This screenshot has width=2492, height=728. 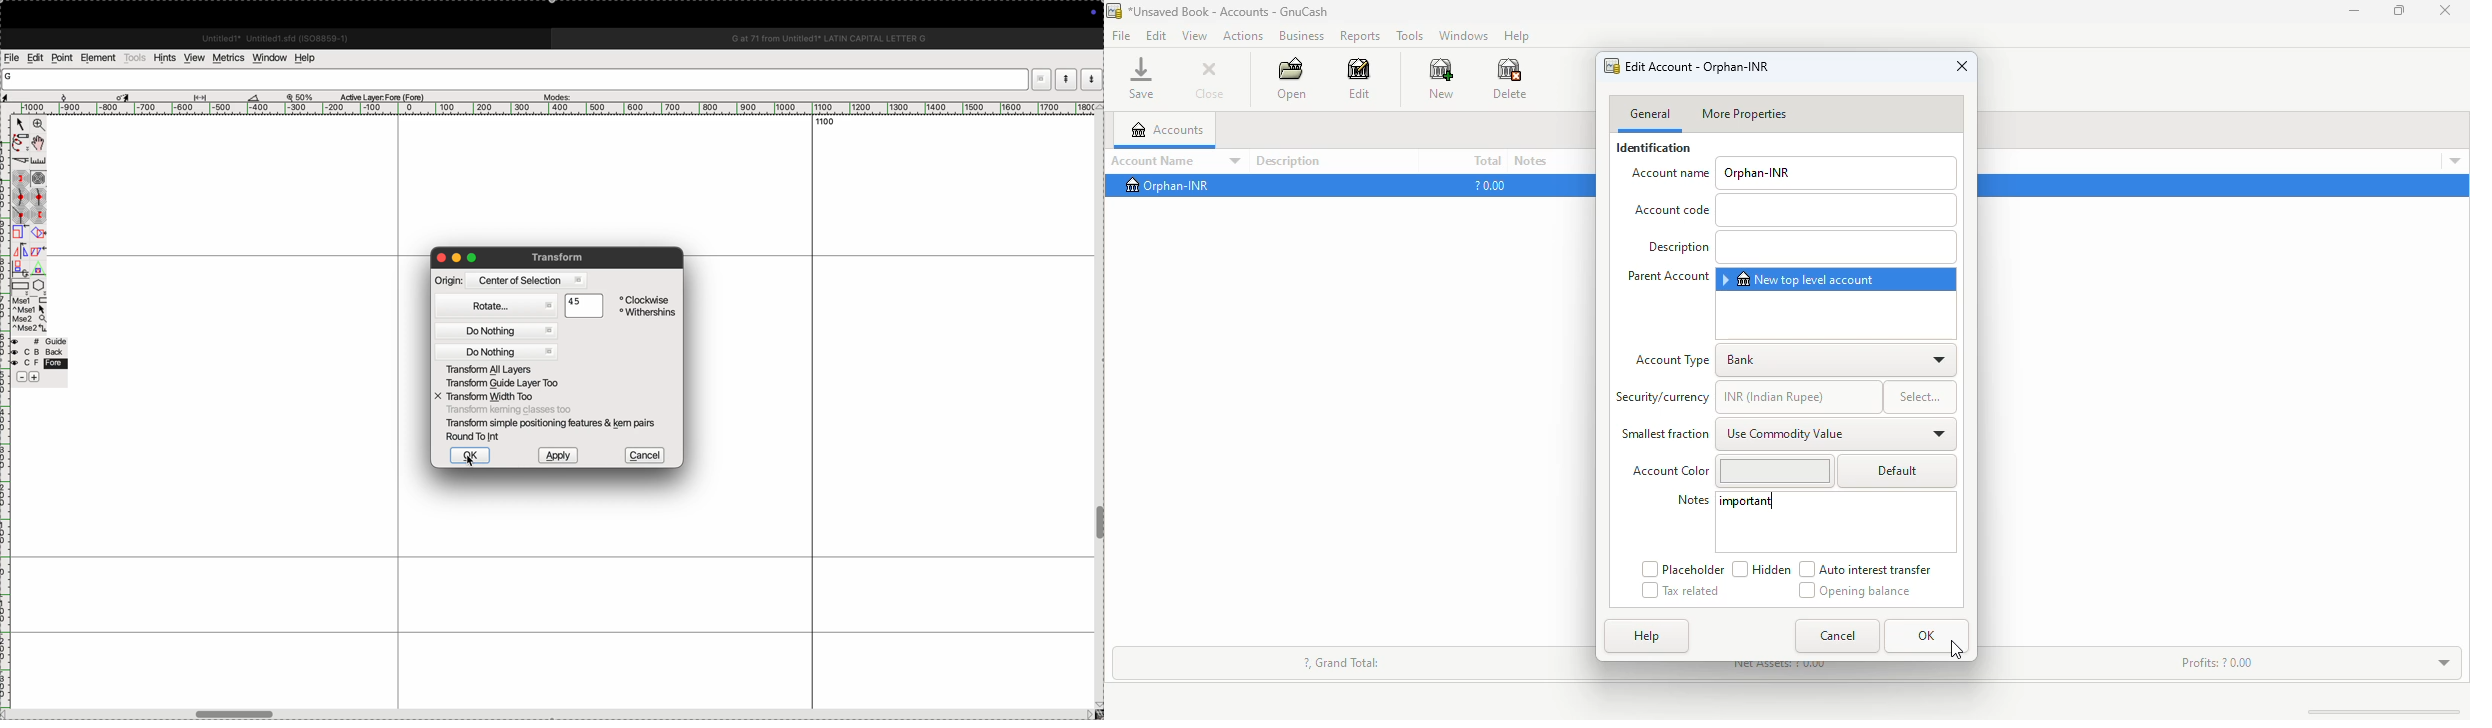 What do you see at coordinates (1677, 247) in the screenshot?
I see `Description` at bounding box center [1677, 247].